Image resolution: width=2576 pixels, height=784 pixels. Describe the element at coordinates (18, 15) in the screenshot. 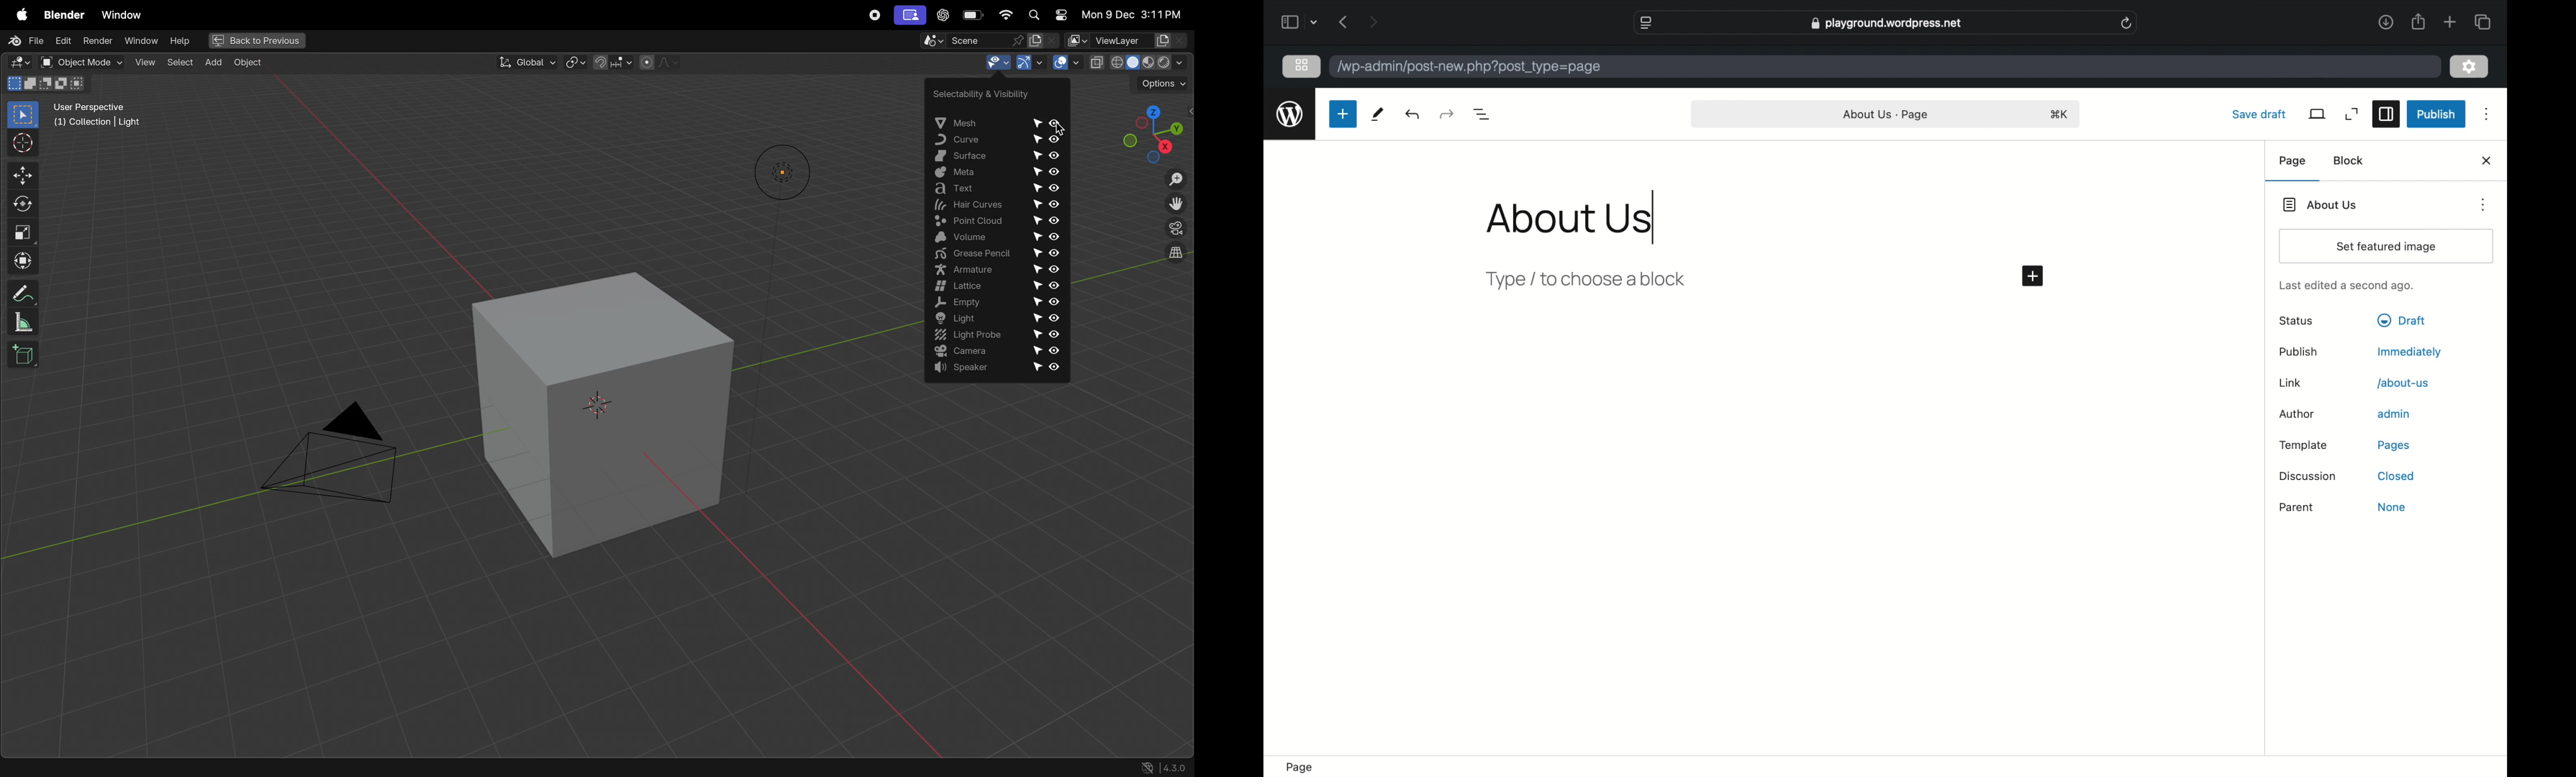

I see `apple menu` at that location.